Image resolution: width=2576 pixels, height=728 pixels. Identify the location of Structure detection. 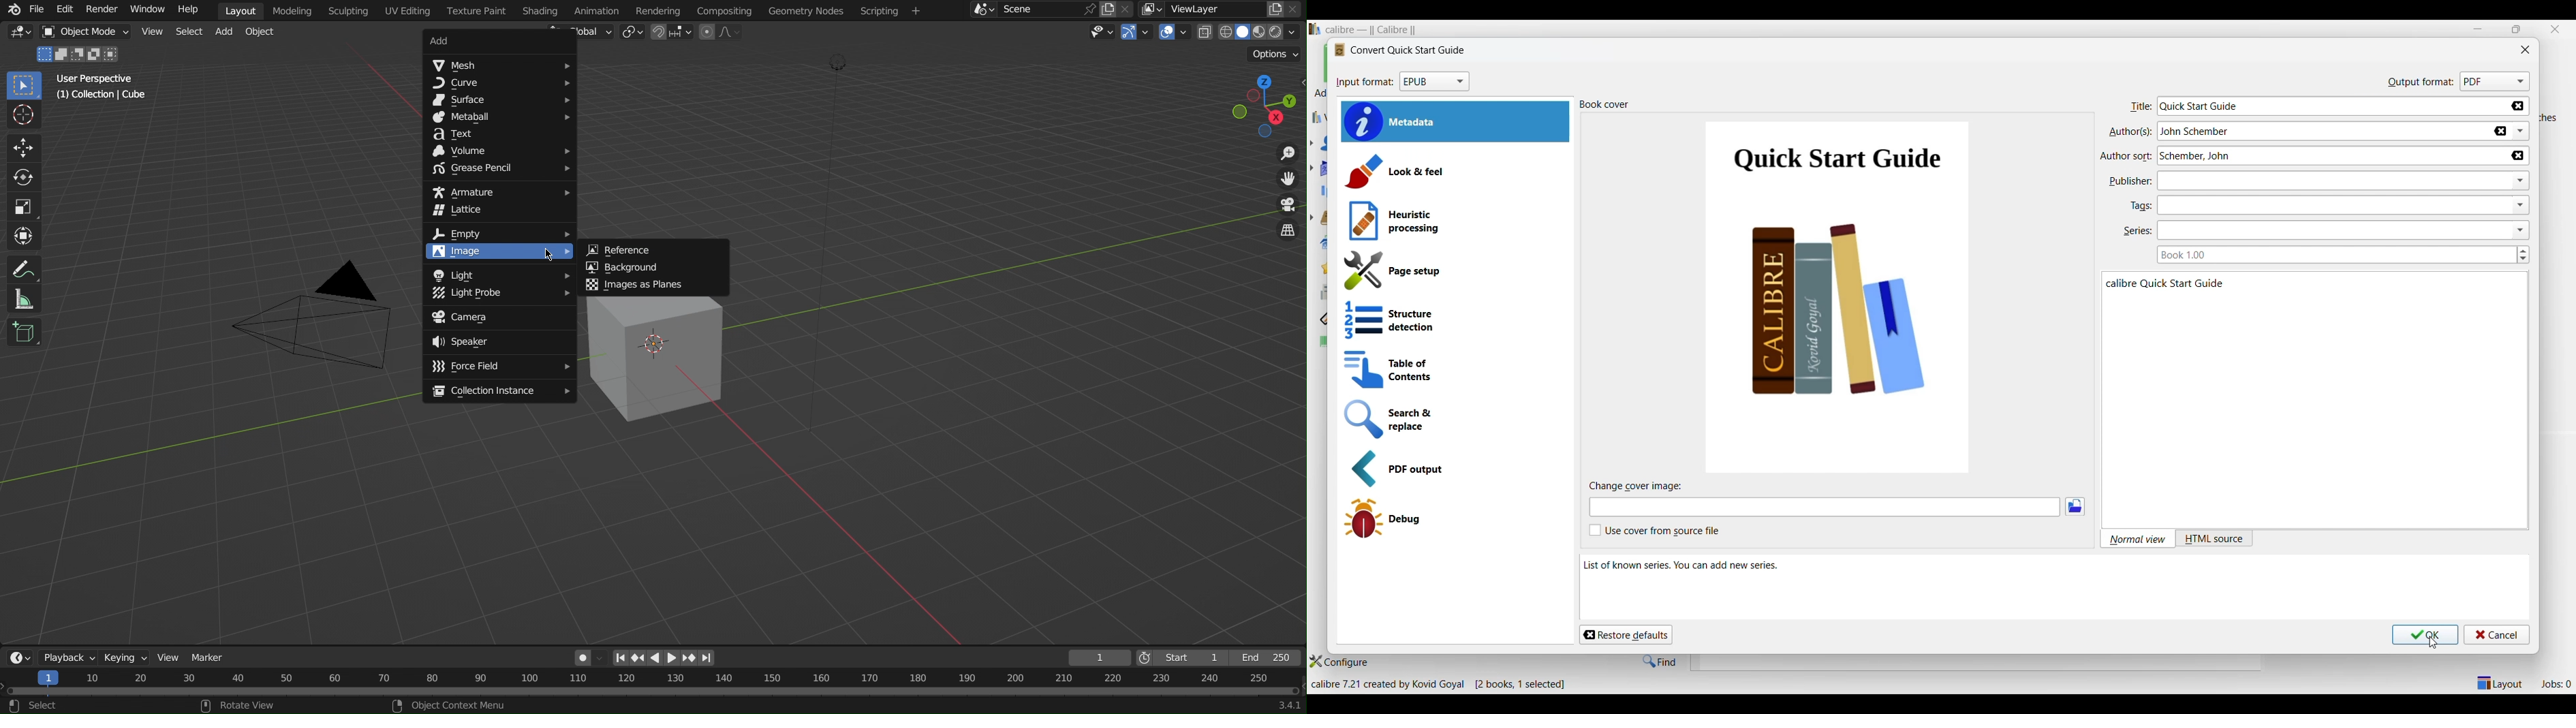
(1452, 320).